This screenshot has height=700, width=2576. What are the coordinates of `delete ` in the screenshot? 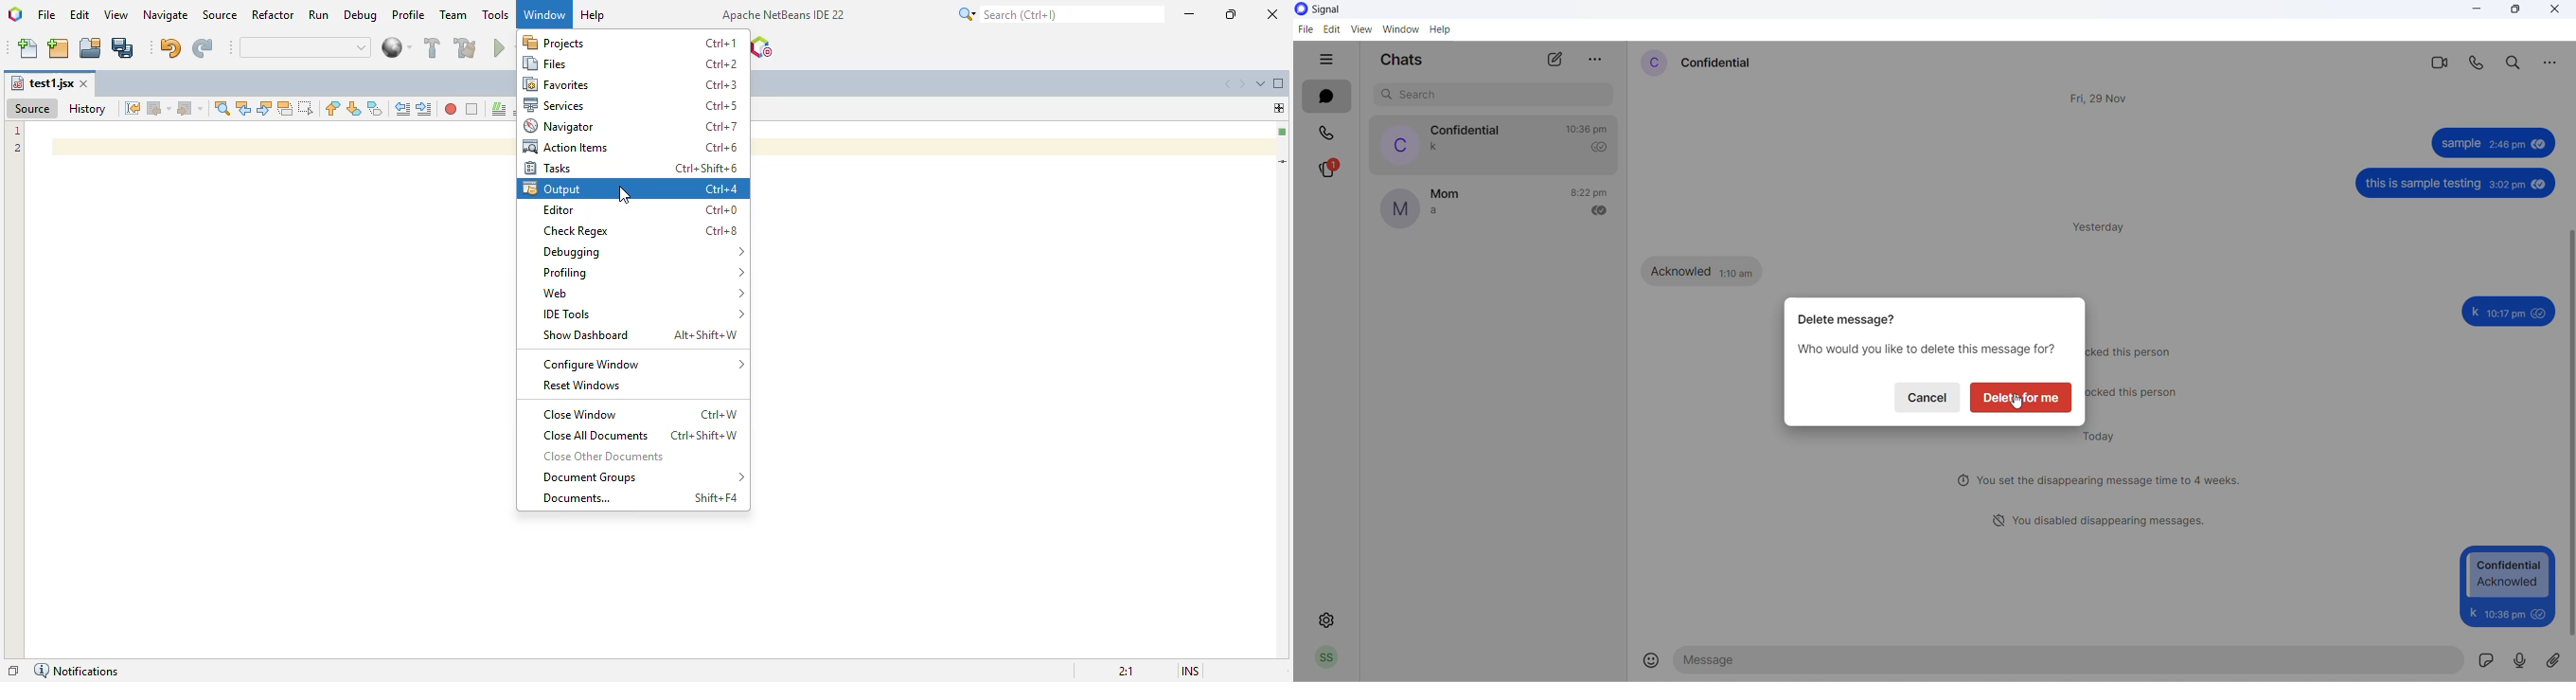 It's located at (2021, 399).